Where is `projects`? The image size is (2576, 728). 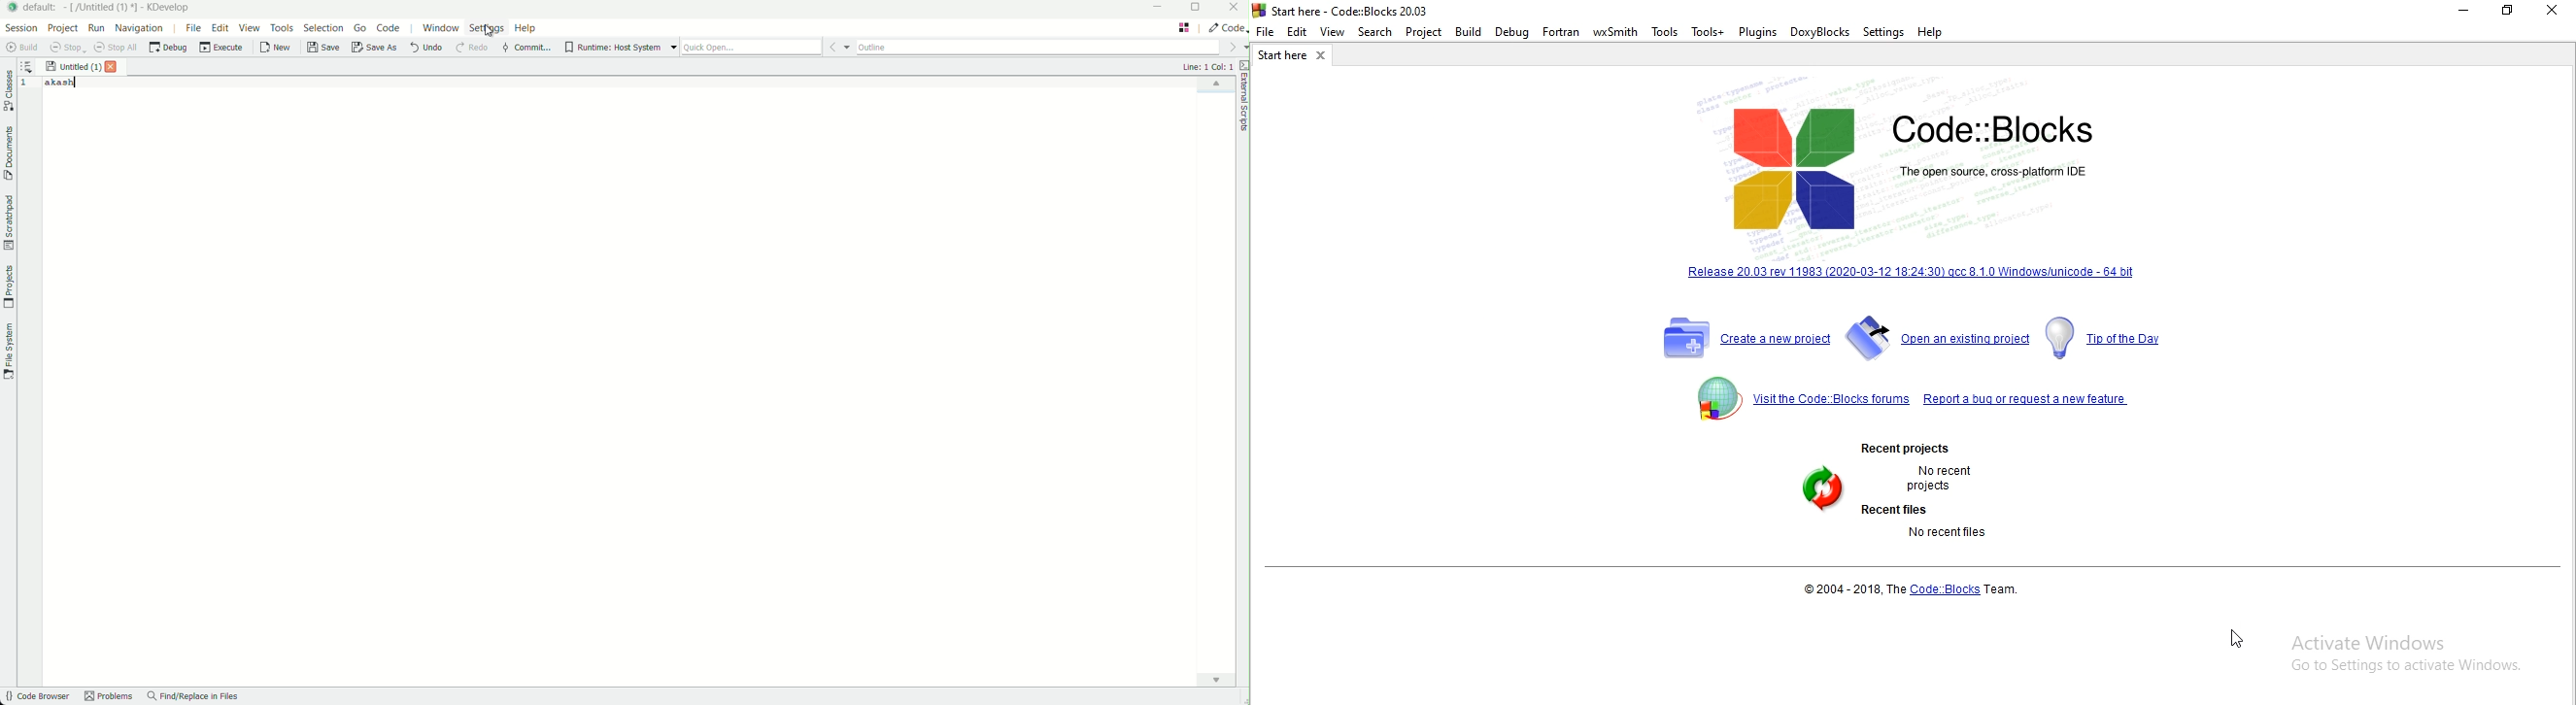
projects is located at coordinates (1930, 487).